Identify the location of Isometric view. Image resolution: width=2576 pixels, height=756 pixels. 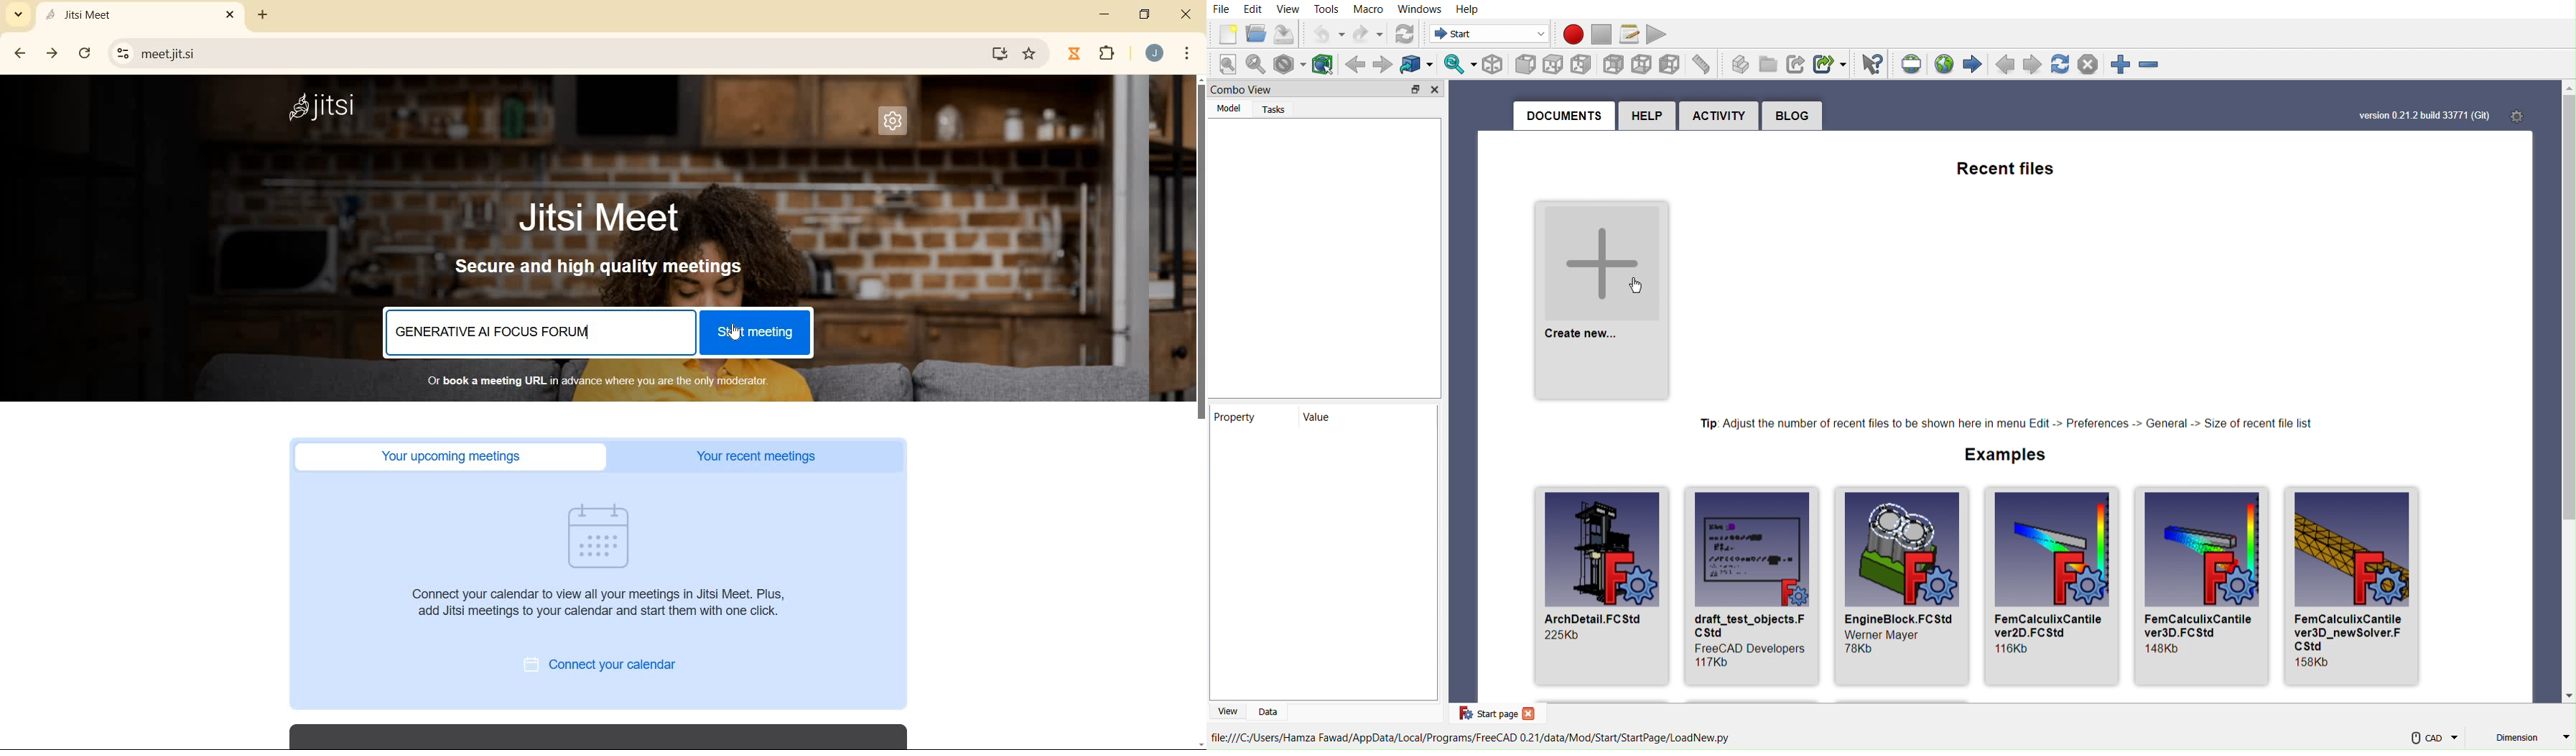
(1494, 66).